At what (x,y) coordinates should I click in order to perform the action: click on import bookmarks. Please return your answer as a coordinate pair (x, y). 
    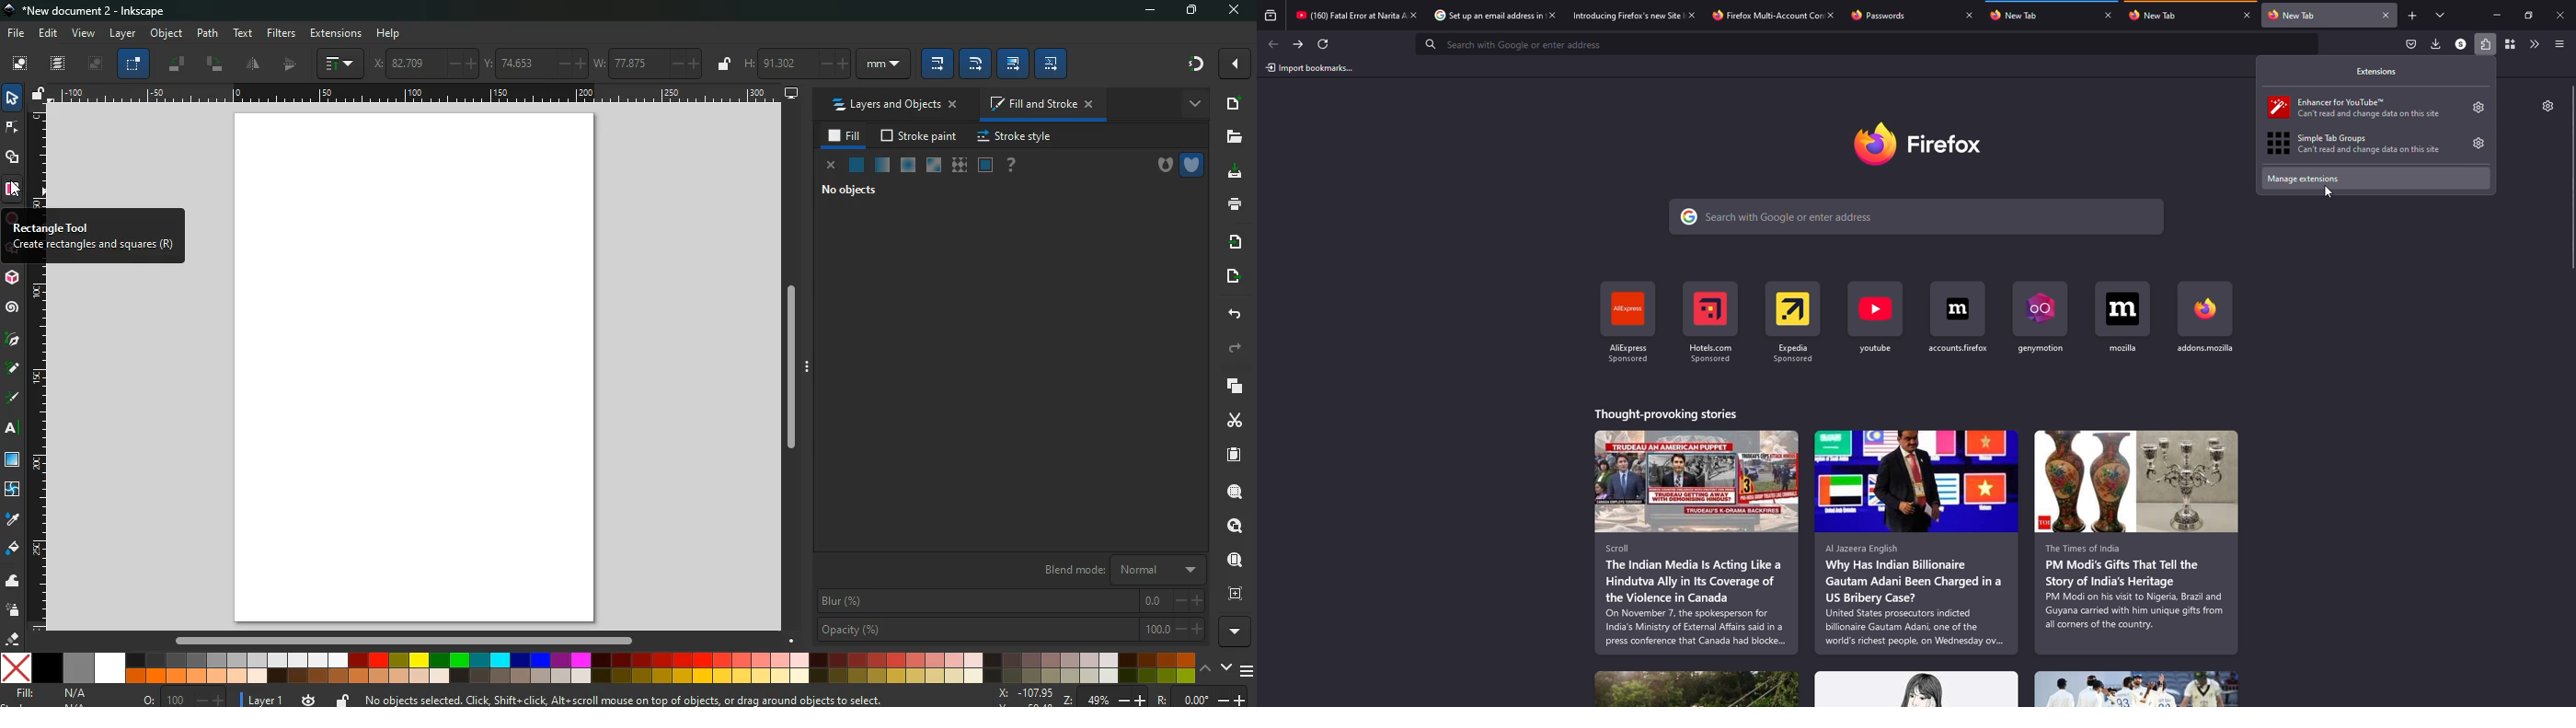
    Looking at the image, I should click on (1312, 68).